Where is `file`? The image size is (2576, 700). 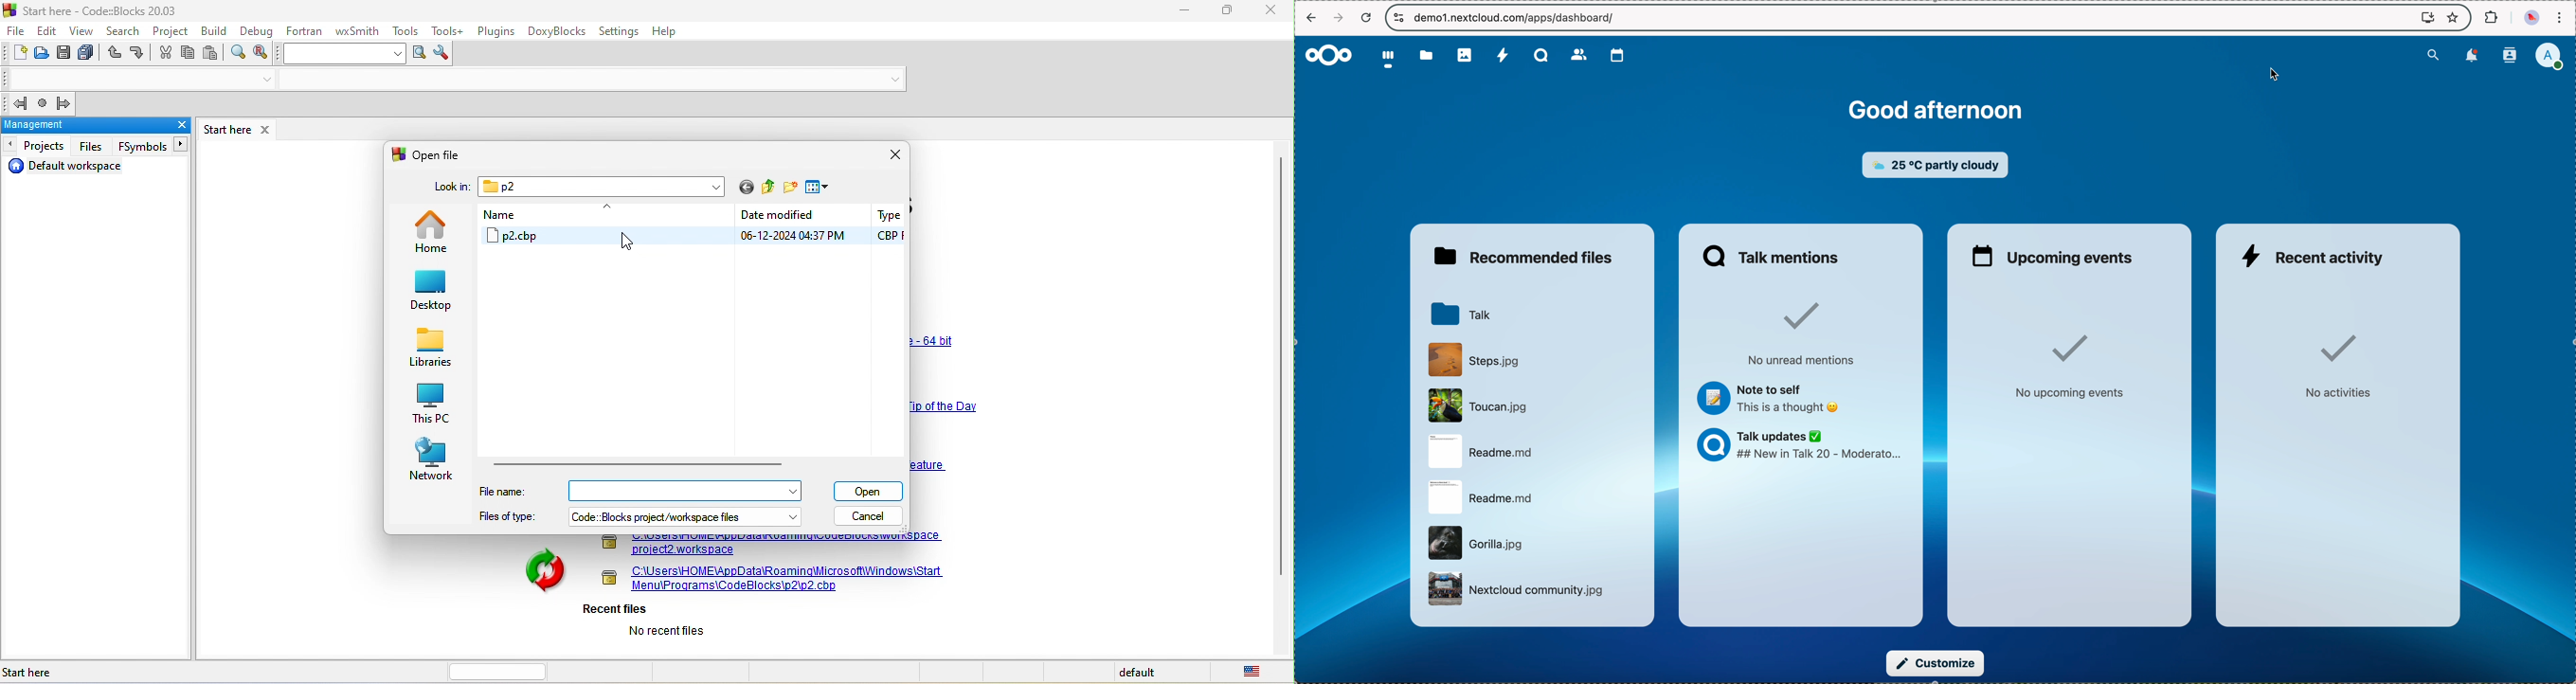
file is located at coordinates (1481, 542).